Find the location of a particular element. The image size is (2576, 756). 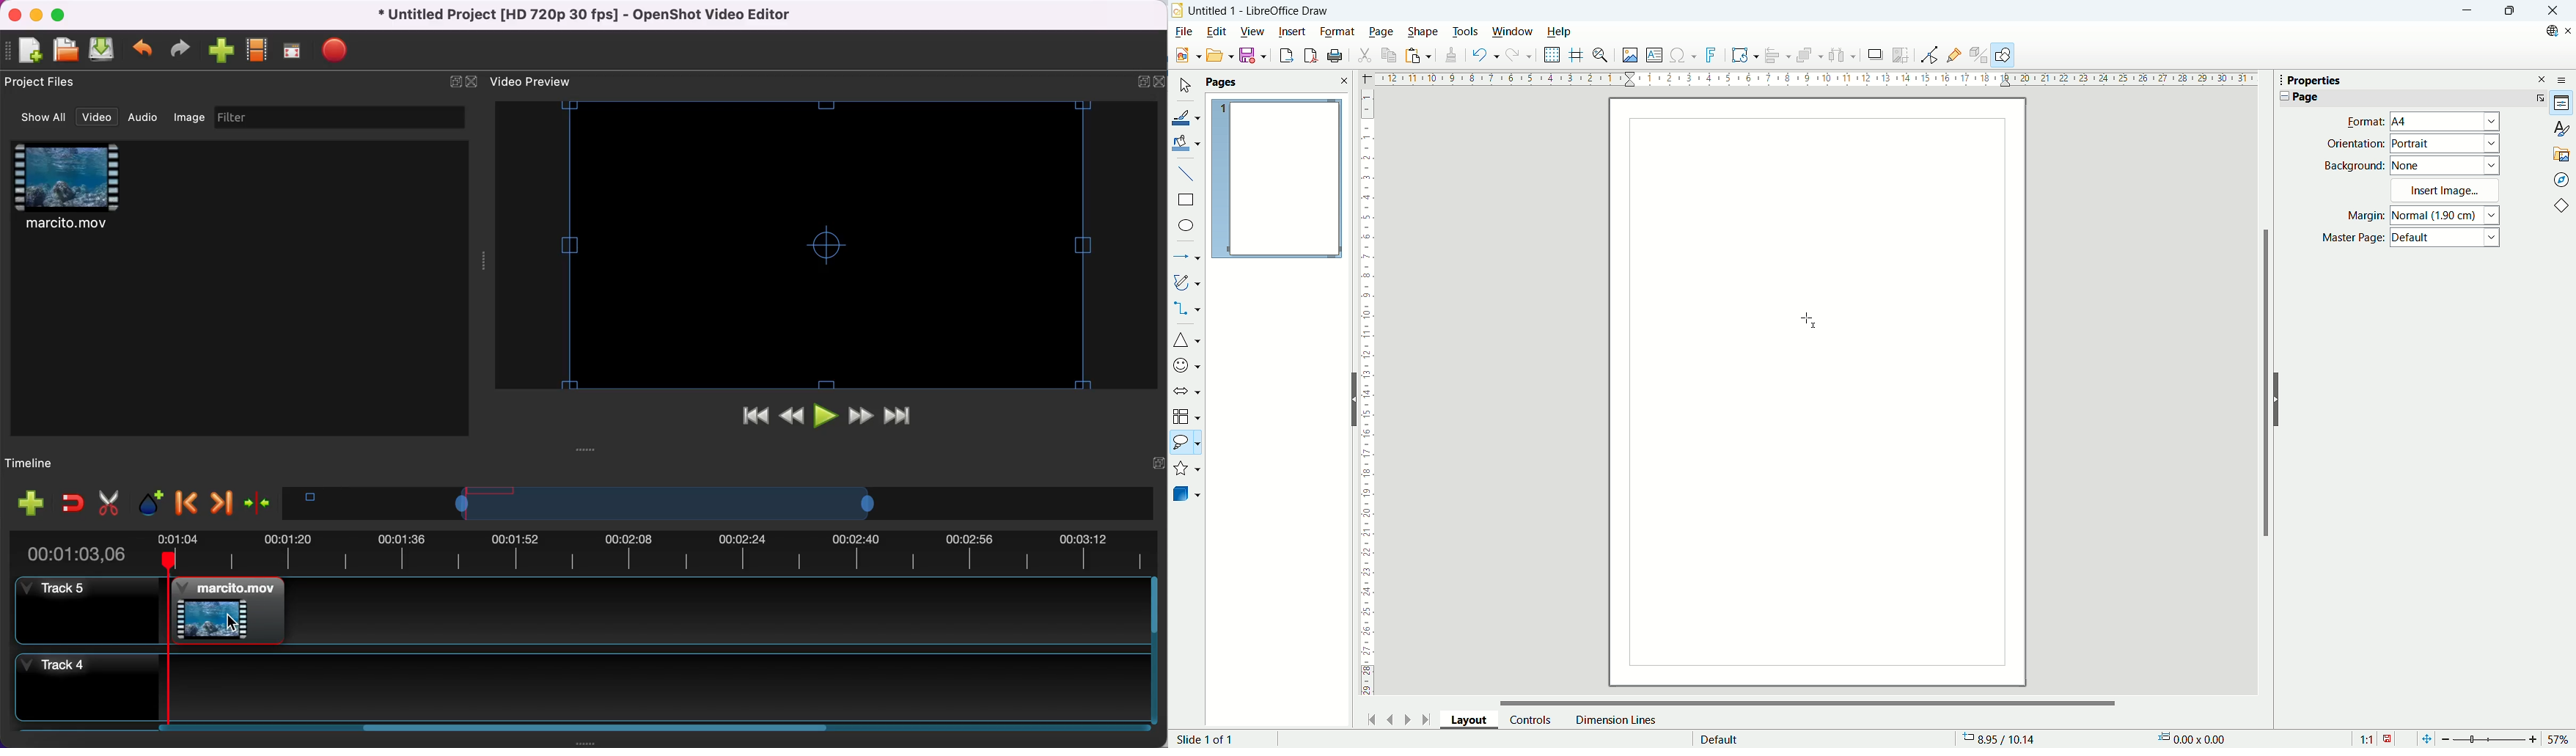

lines and arrows is located at coordinates (1187, 258).